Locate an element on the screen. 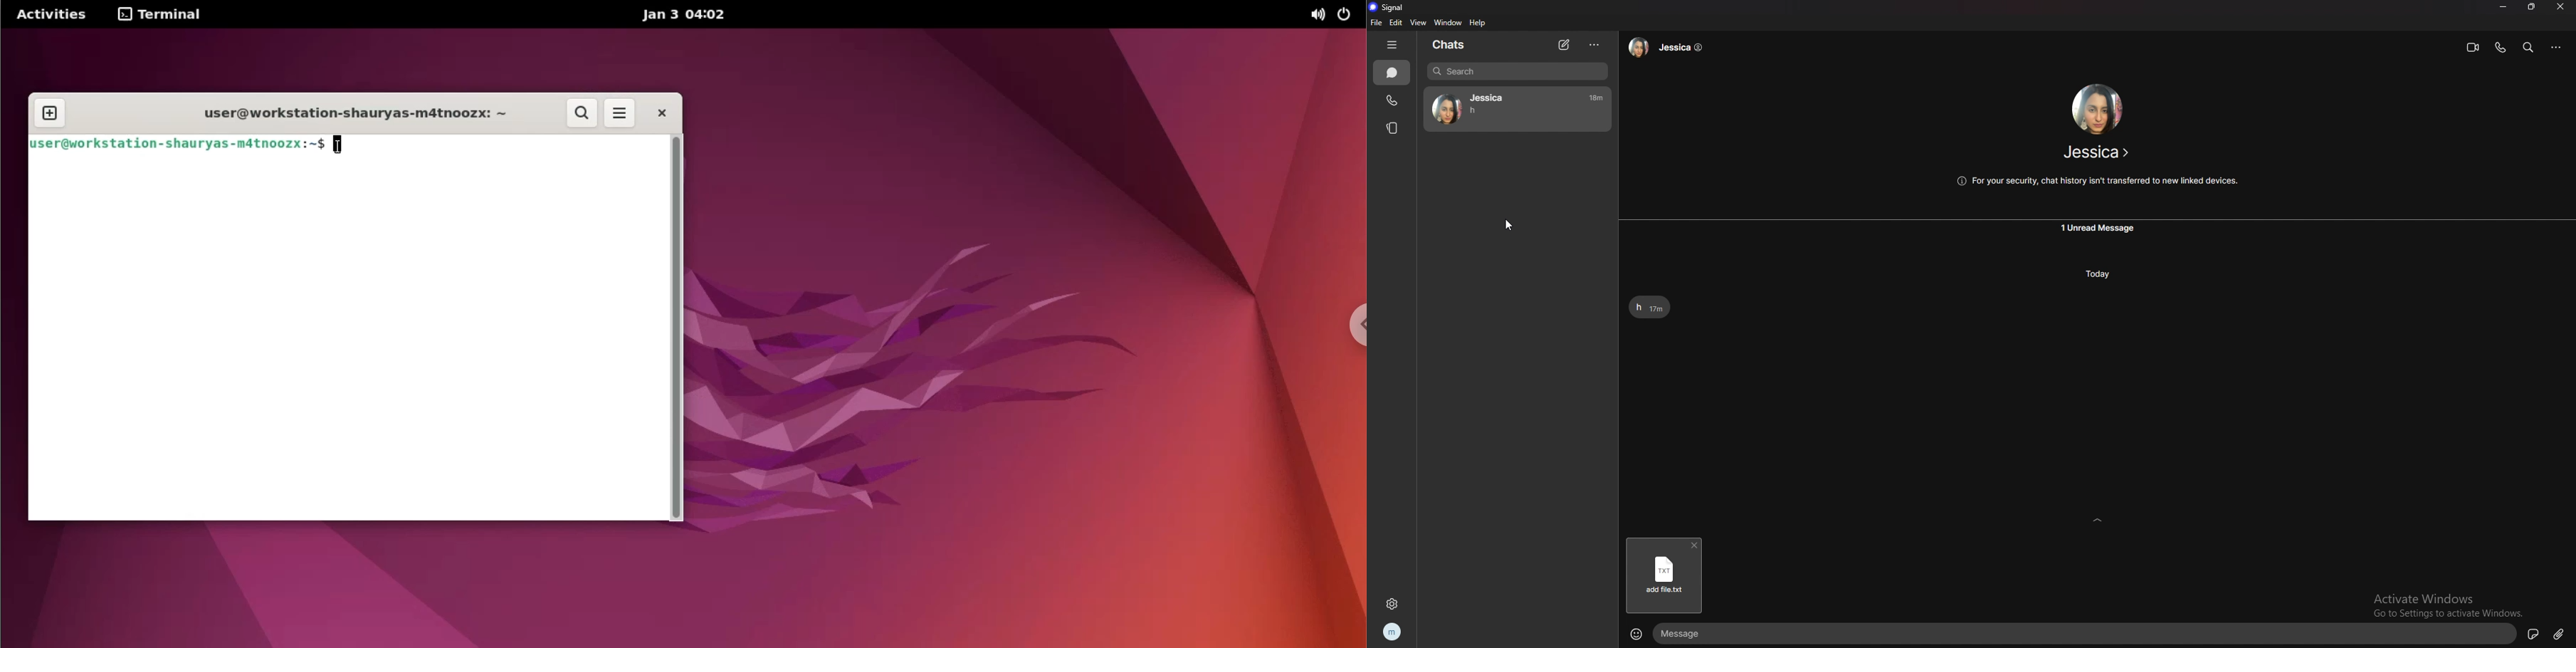 This screenshot has width=2576, height=672. text is located at coordinates (1653, 307).